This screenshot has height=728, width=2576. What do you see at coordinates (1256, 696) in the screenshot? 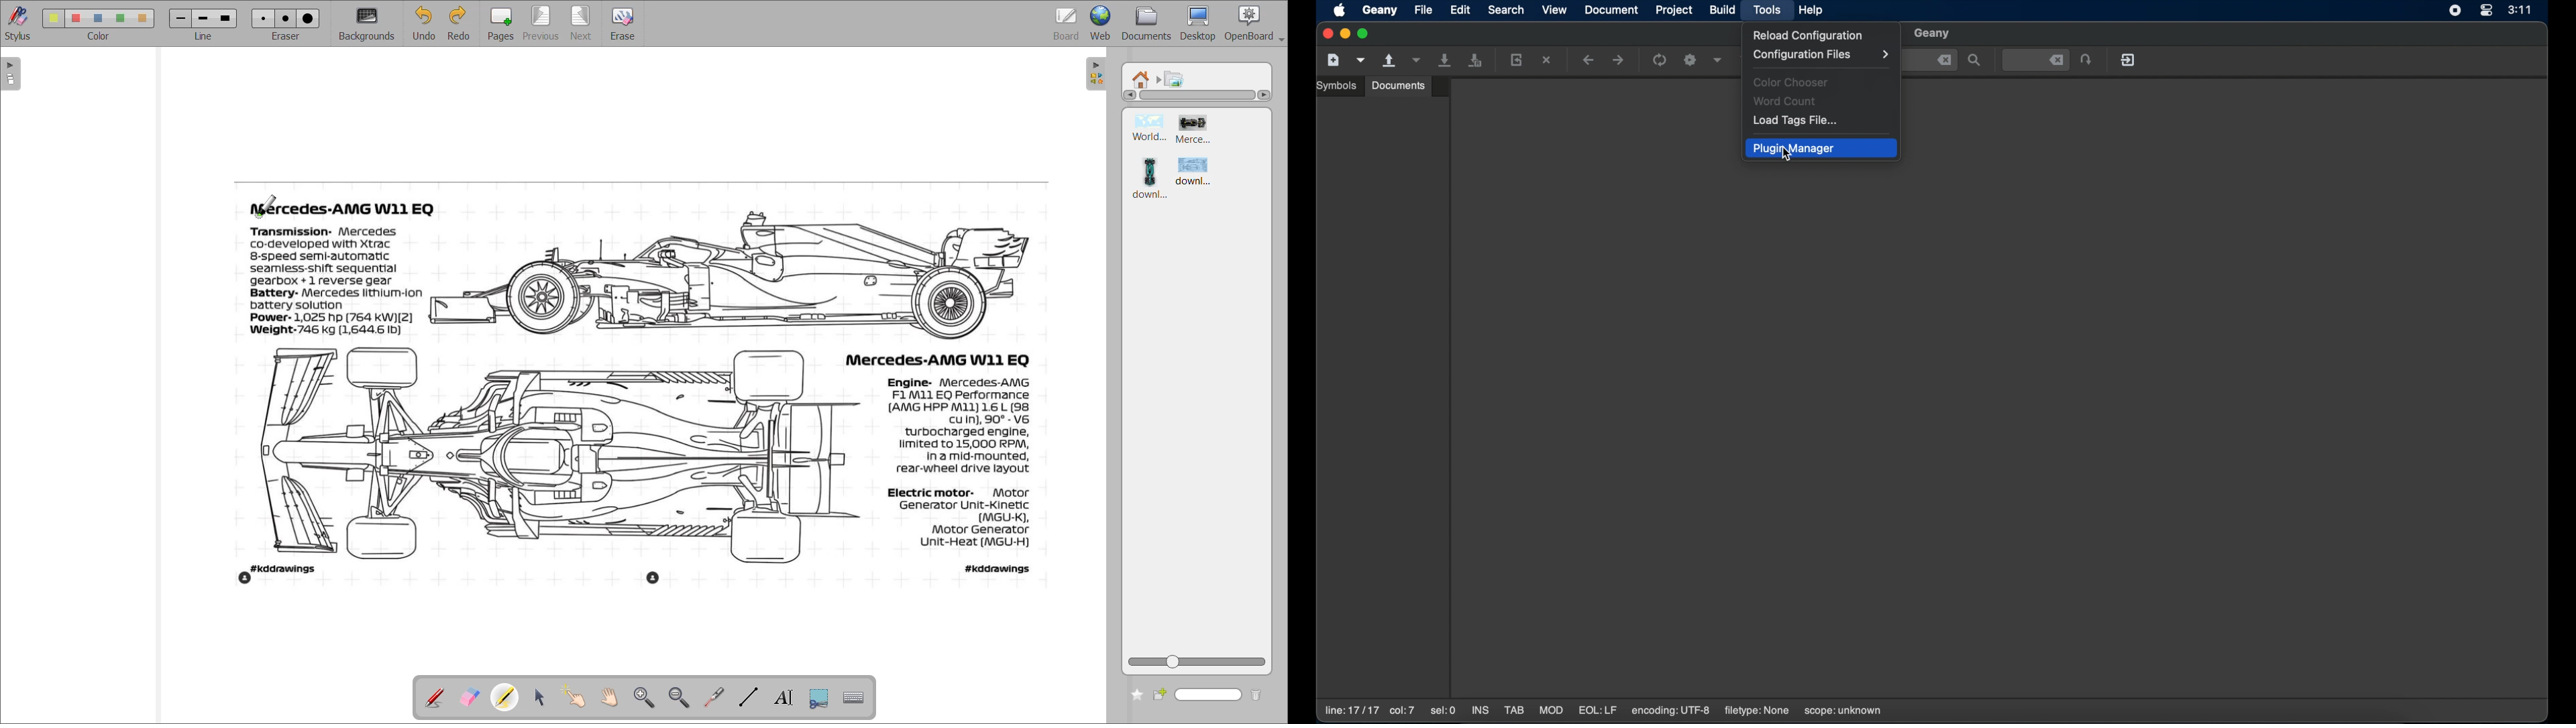
I see `delete` at bounding box center [1256, 696].